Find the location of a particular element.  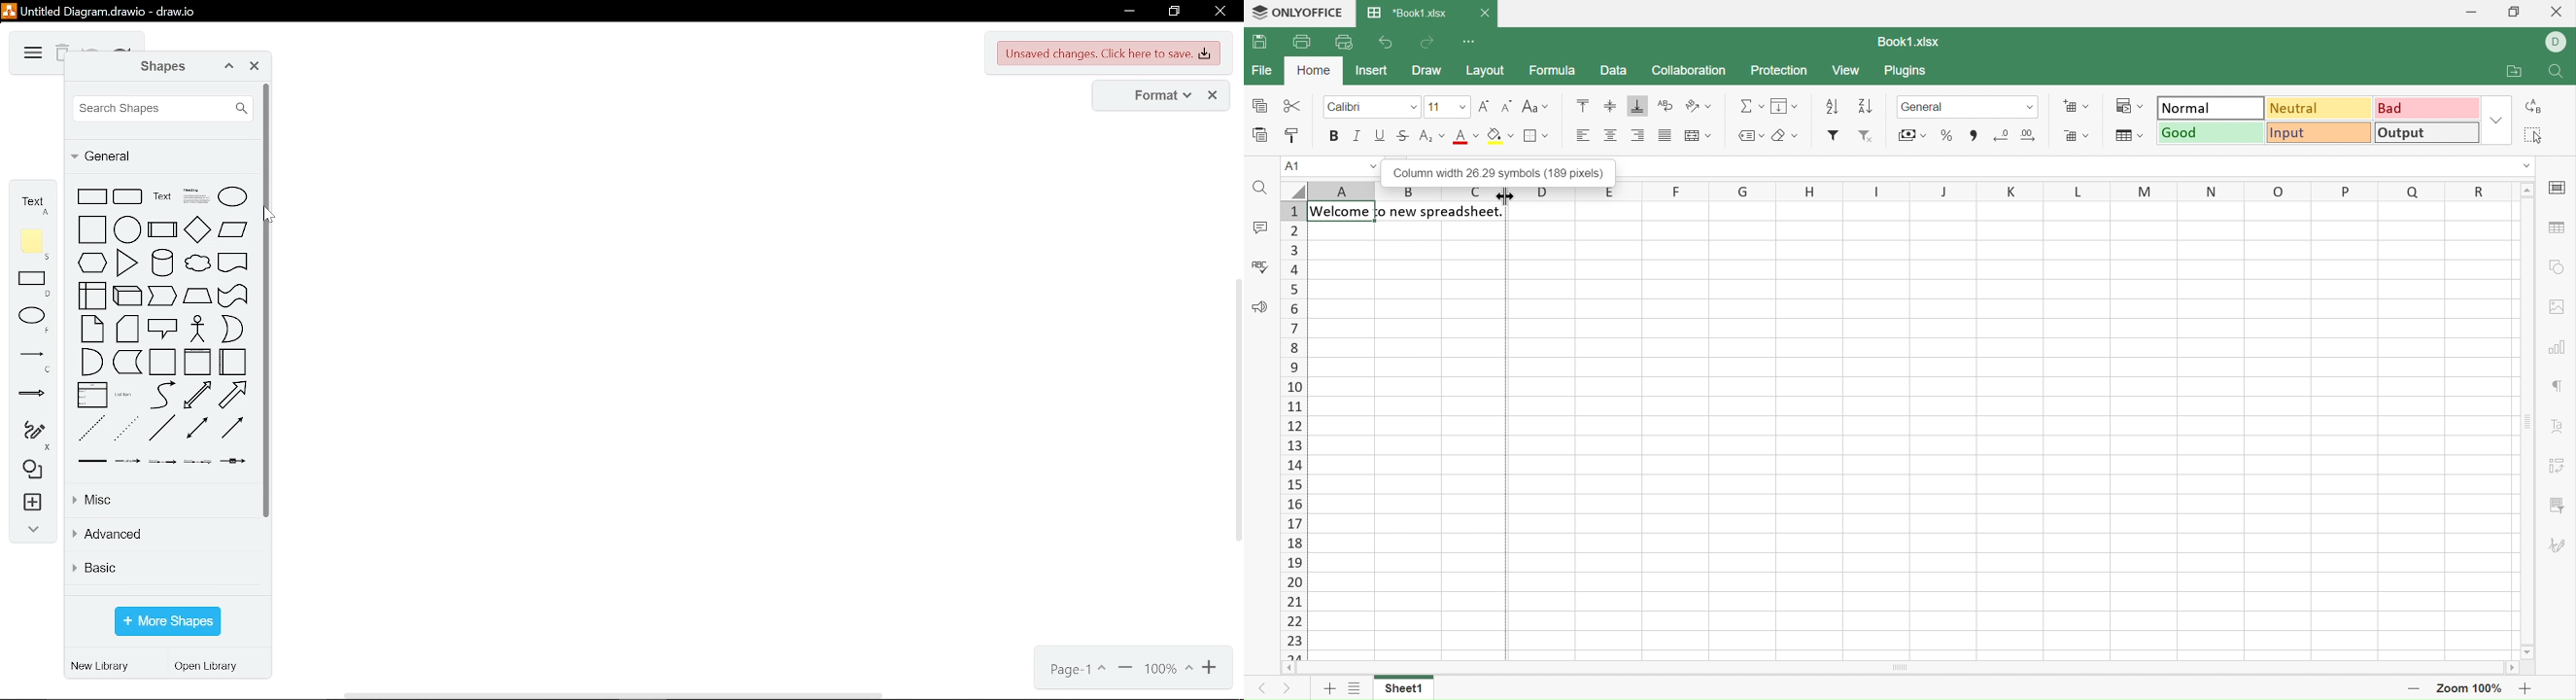

vertical container is located at coordinates (197, 362).